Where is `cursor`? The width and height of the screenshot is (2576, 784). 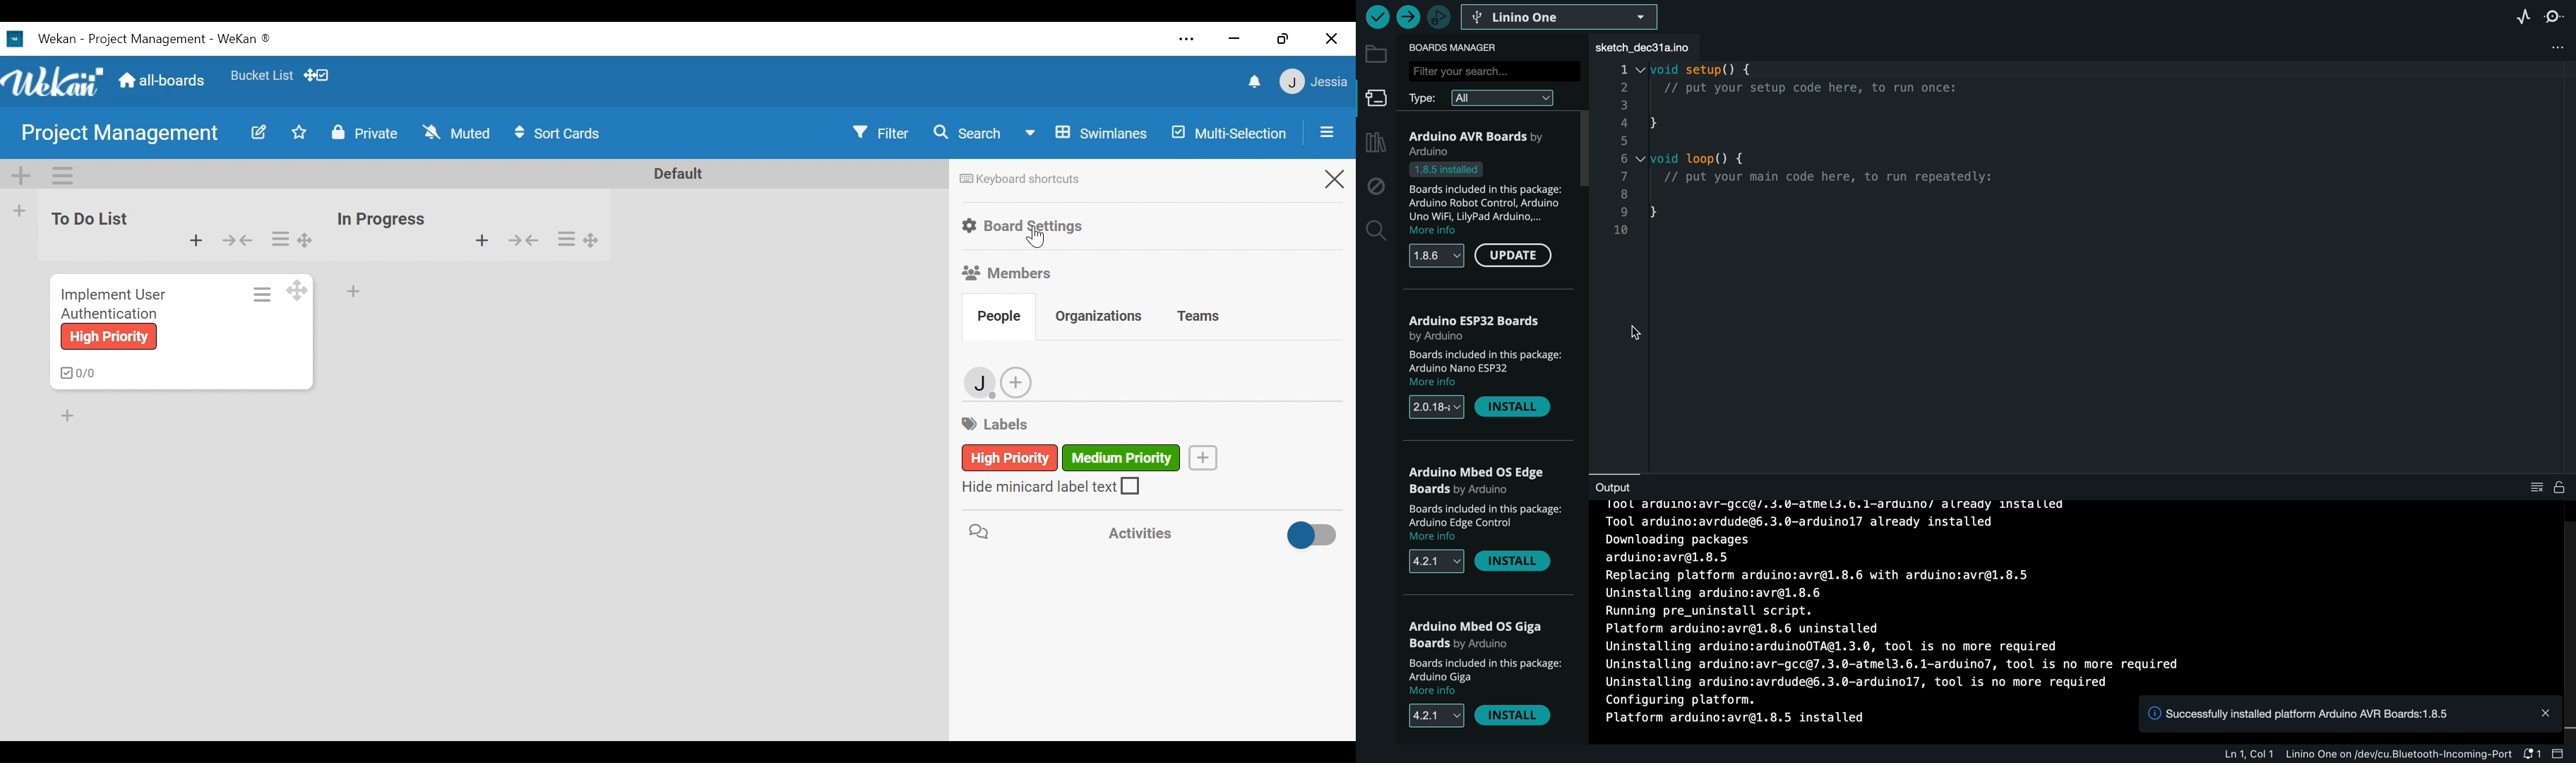 cursor is located at coordinates (1636, 333).